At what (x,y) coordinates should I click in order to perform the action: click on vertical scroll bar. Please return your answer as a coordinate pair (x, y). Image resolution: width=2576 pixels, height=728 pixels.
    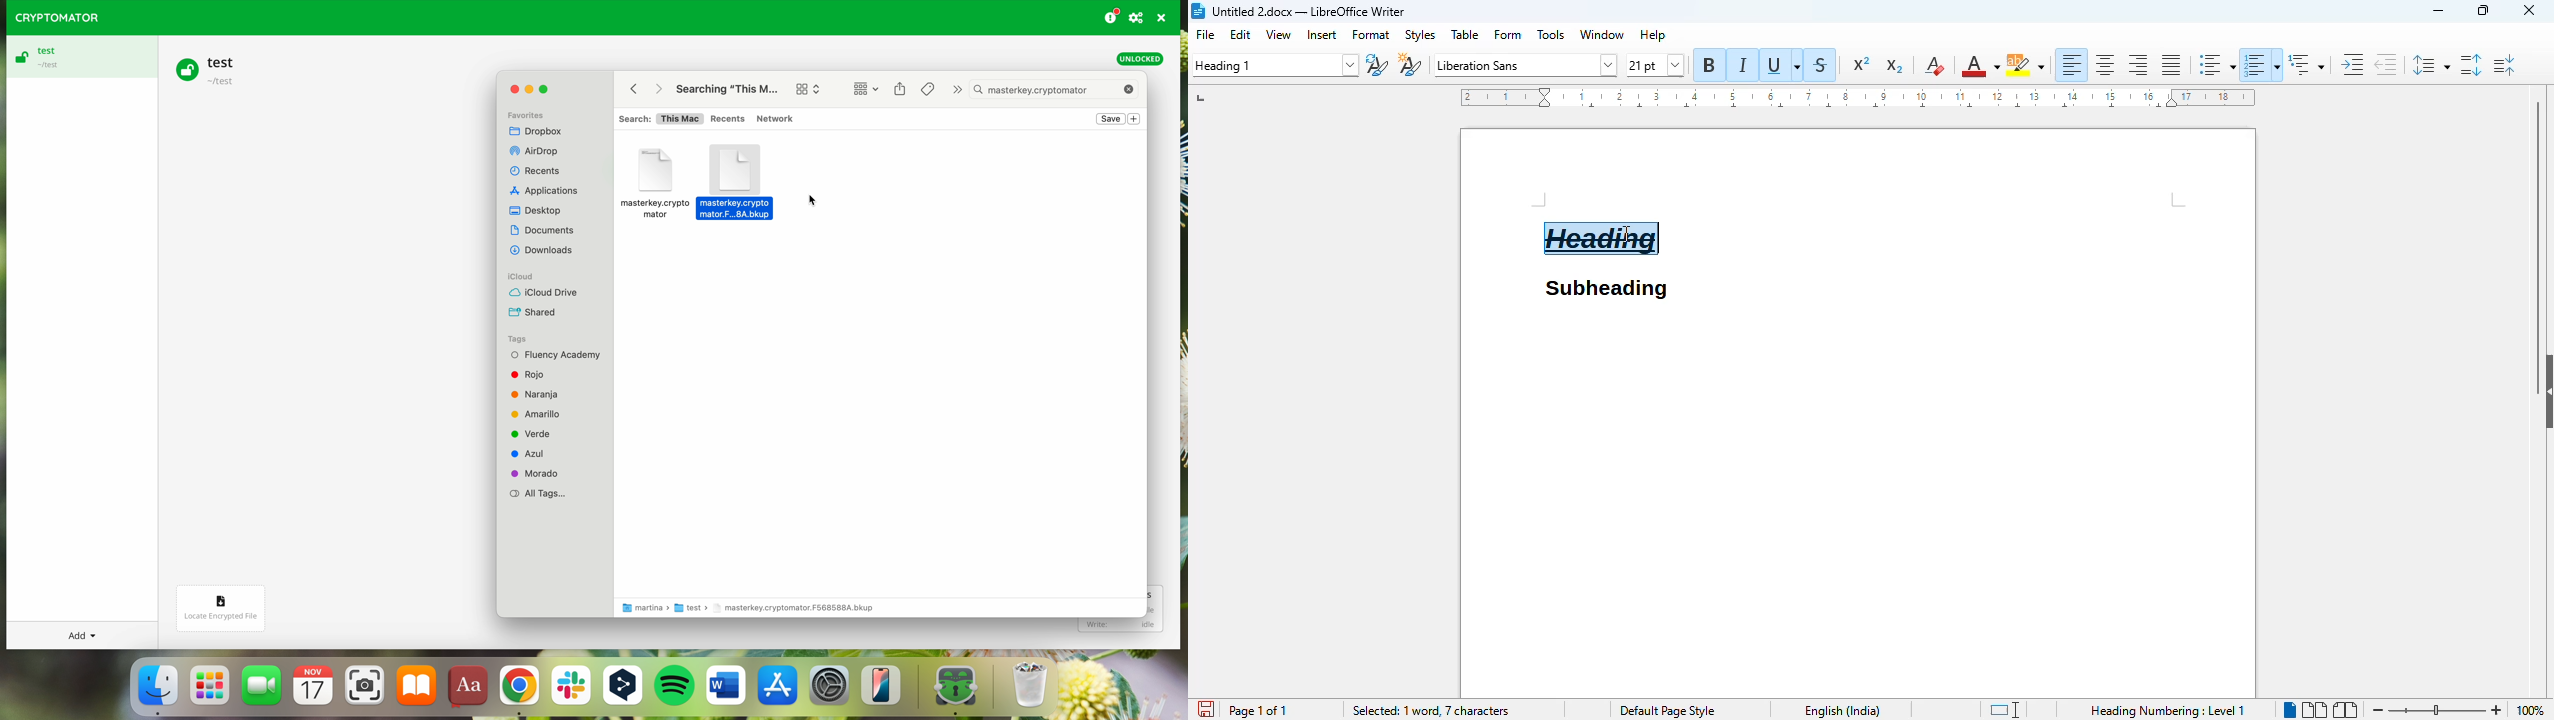
    Looking at the image, I should click on (2537, 217).